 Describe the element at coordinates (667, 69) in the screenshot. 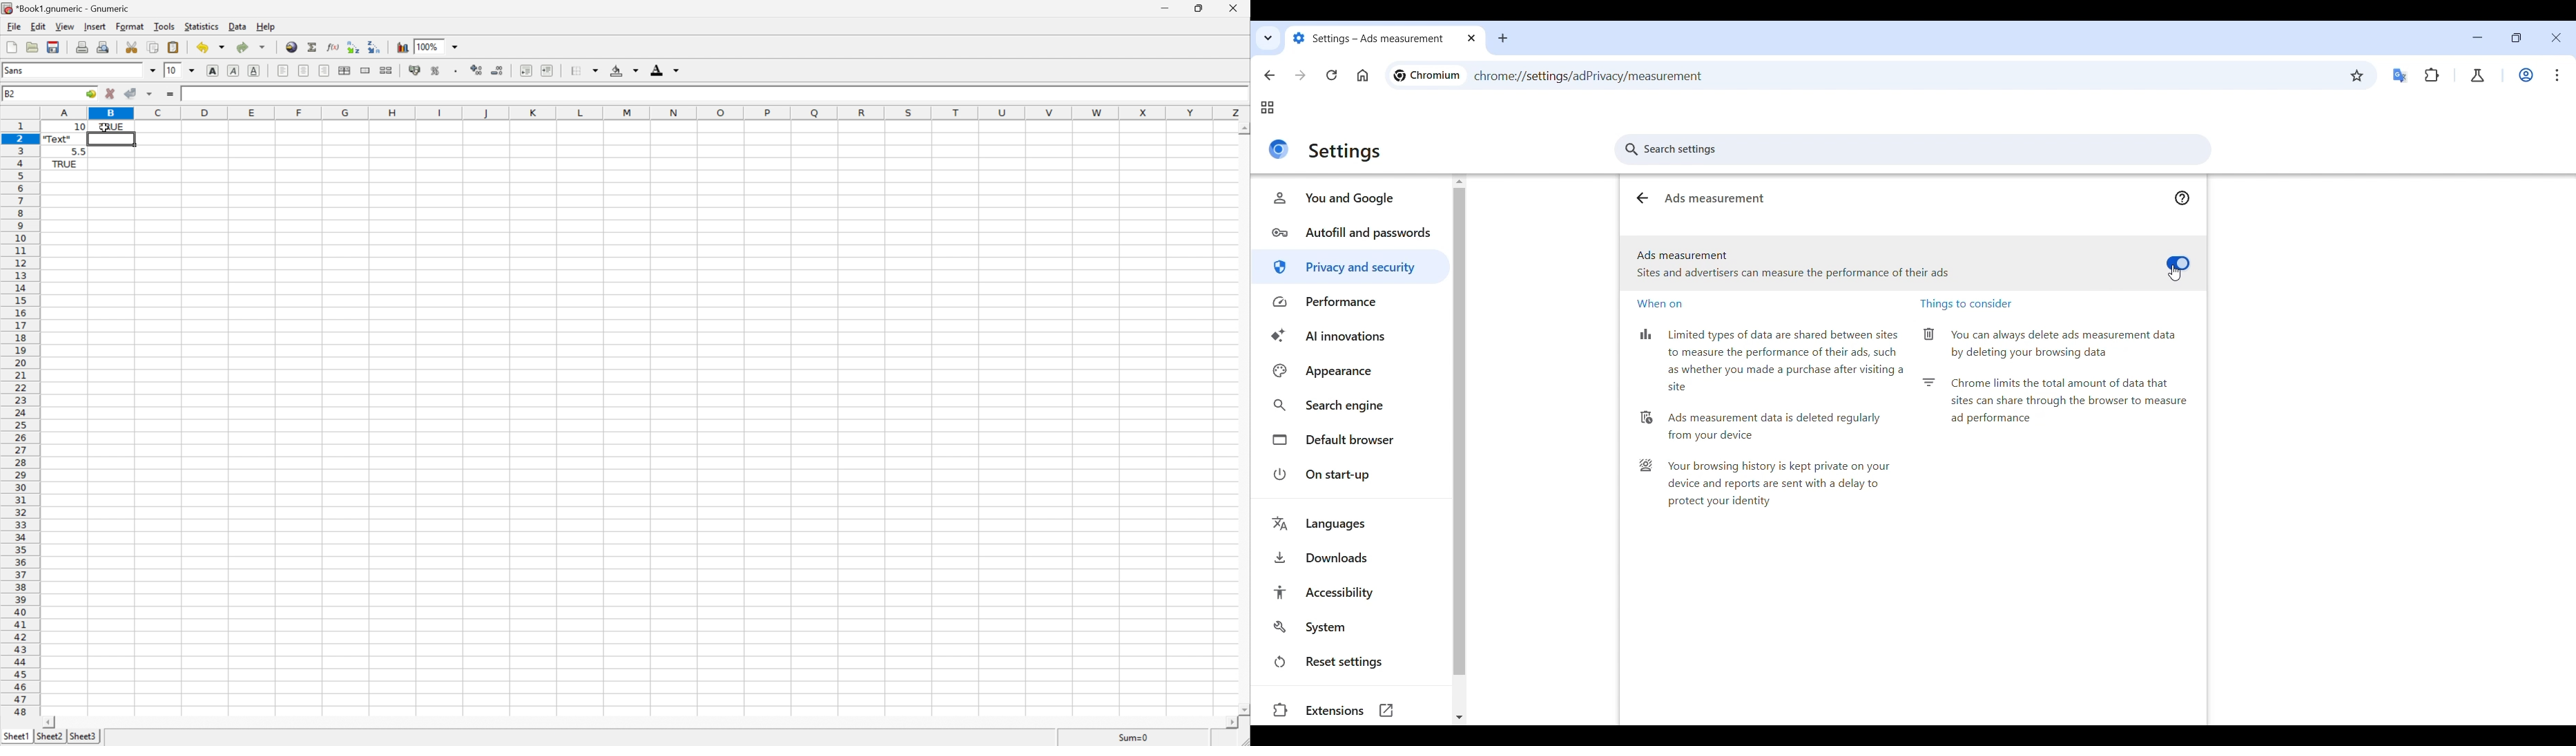

I see `Foreground` at that location.